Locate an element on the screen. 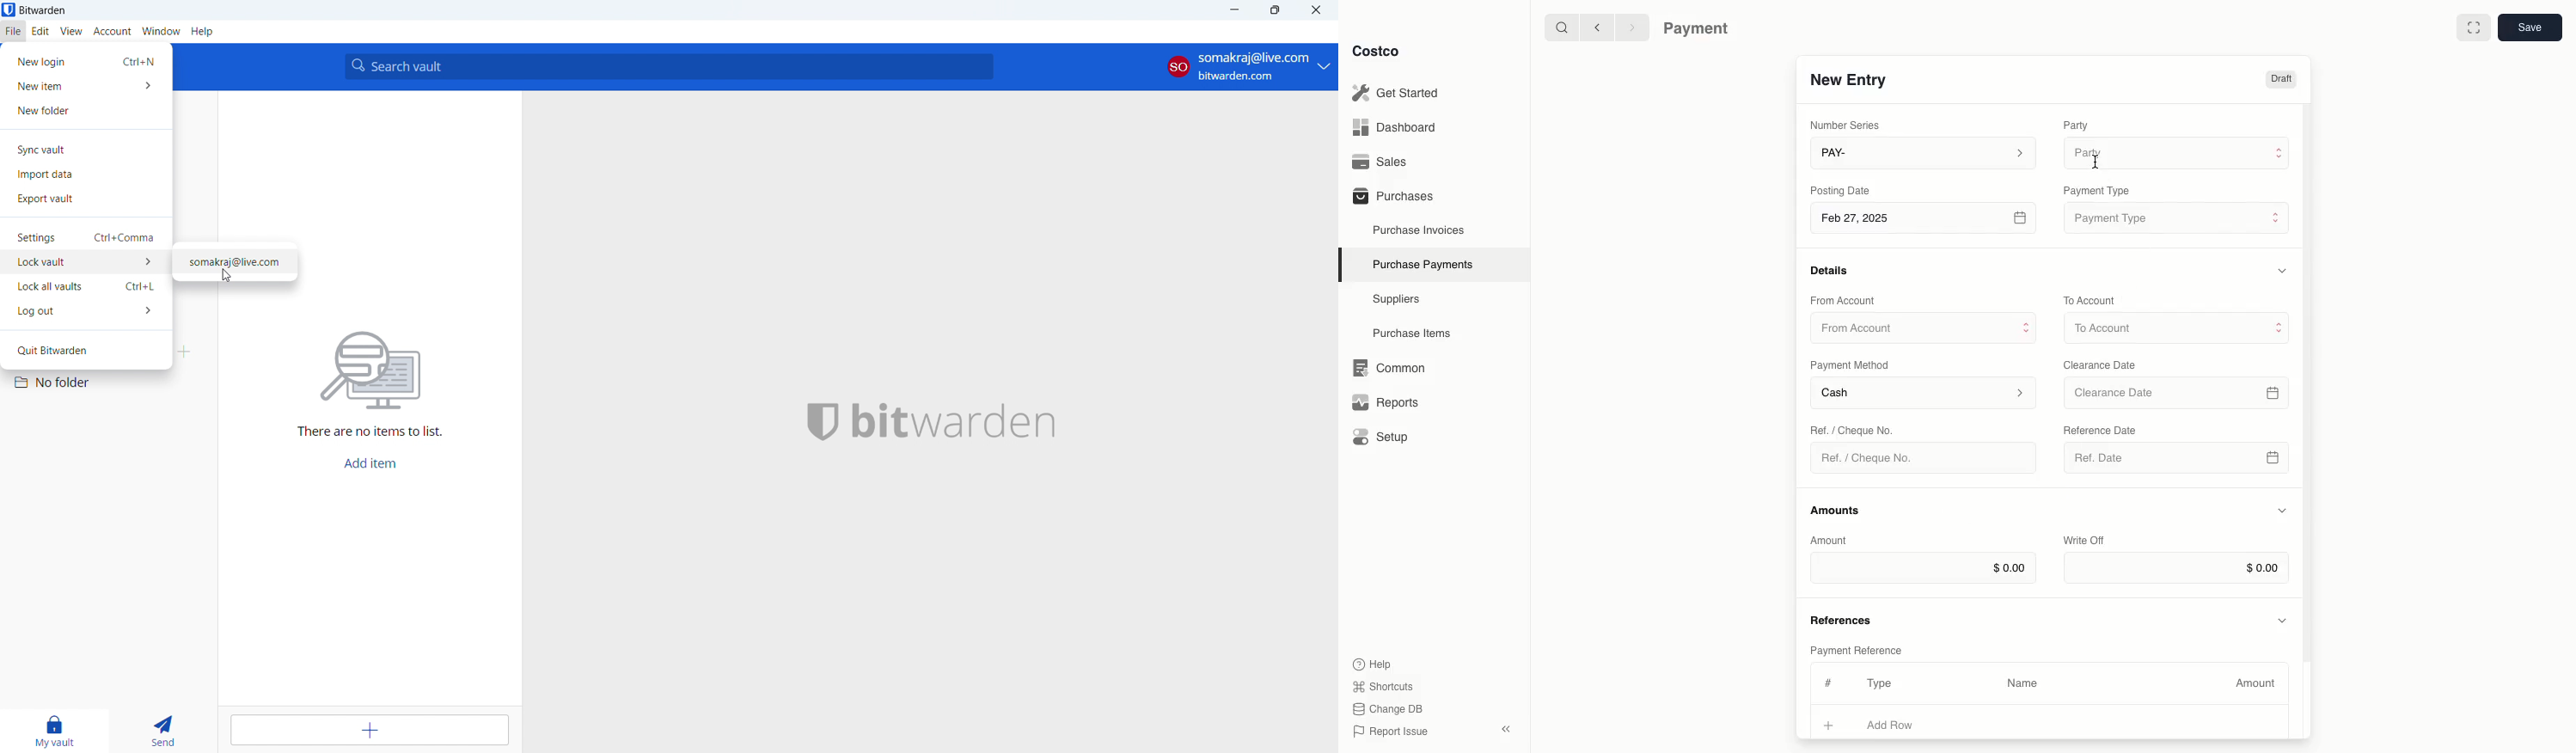 This screenshot has width=2576, height=756. no folder is located at coordinates (105, 383).